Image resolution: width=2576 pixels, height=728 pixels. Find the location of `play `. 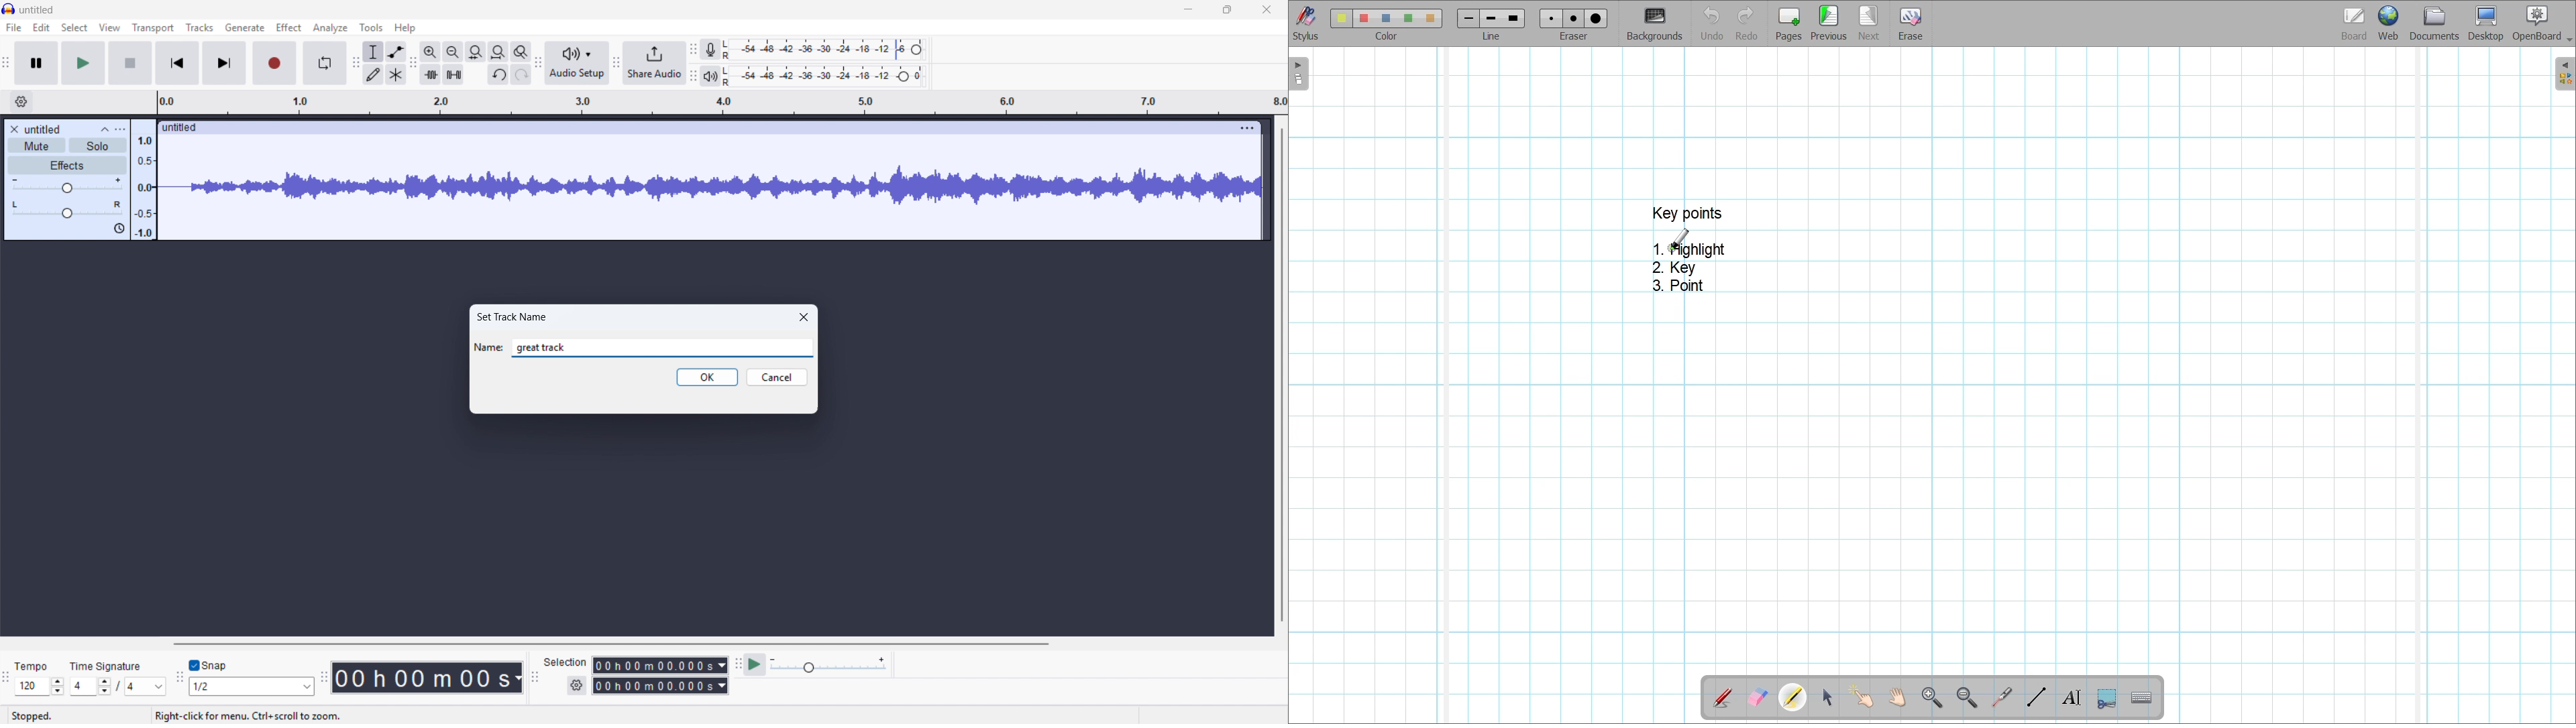

play  is located at coordinates (84, 64).